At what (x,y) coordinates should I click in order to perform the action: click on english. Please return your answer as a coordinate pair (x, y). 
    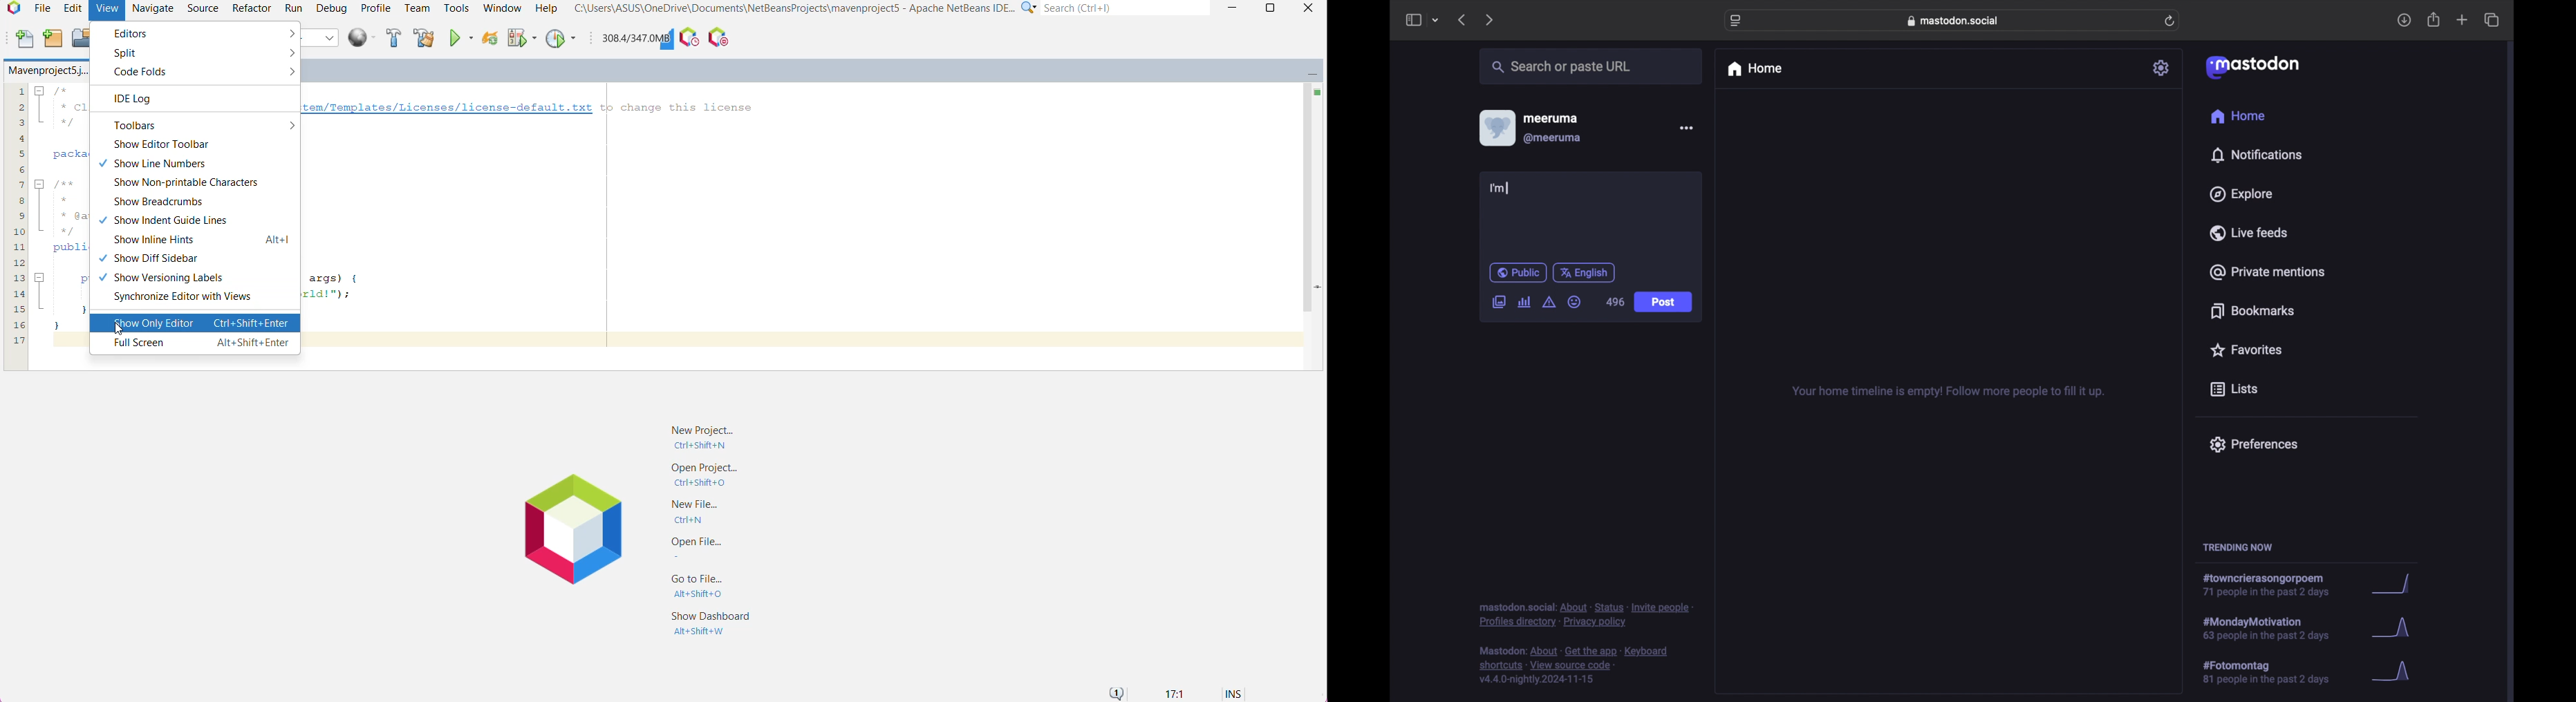
    Looking at the image, I should click on (1584, 273).